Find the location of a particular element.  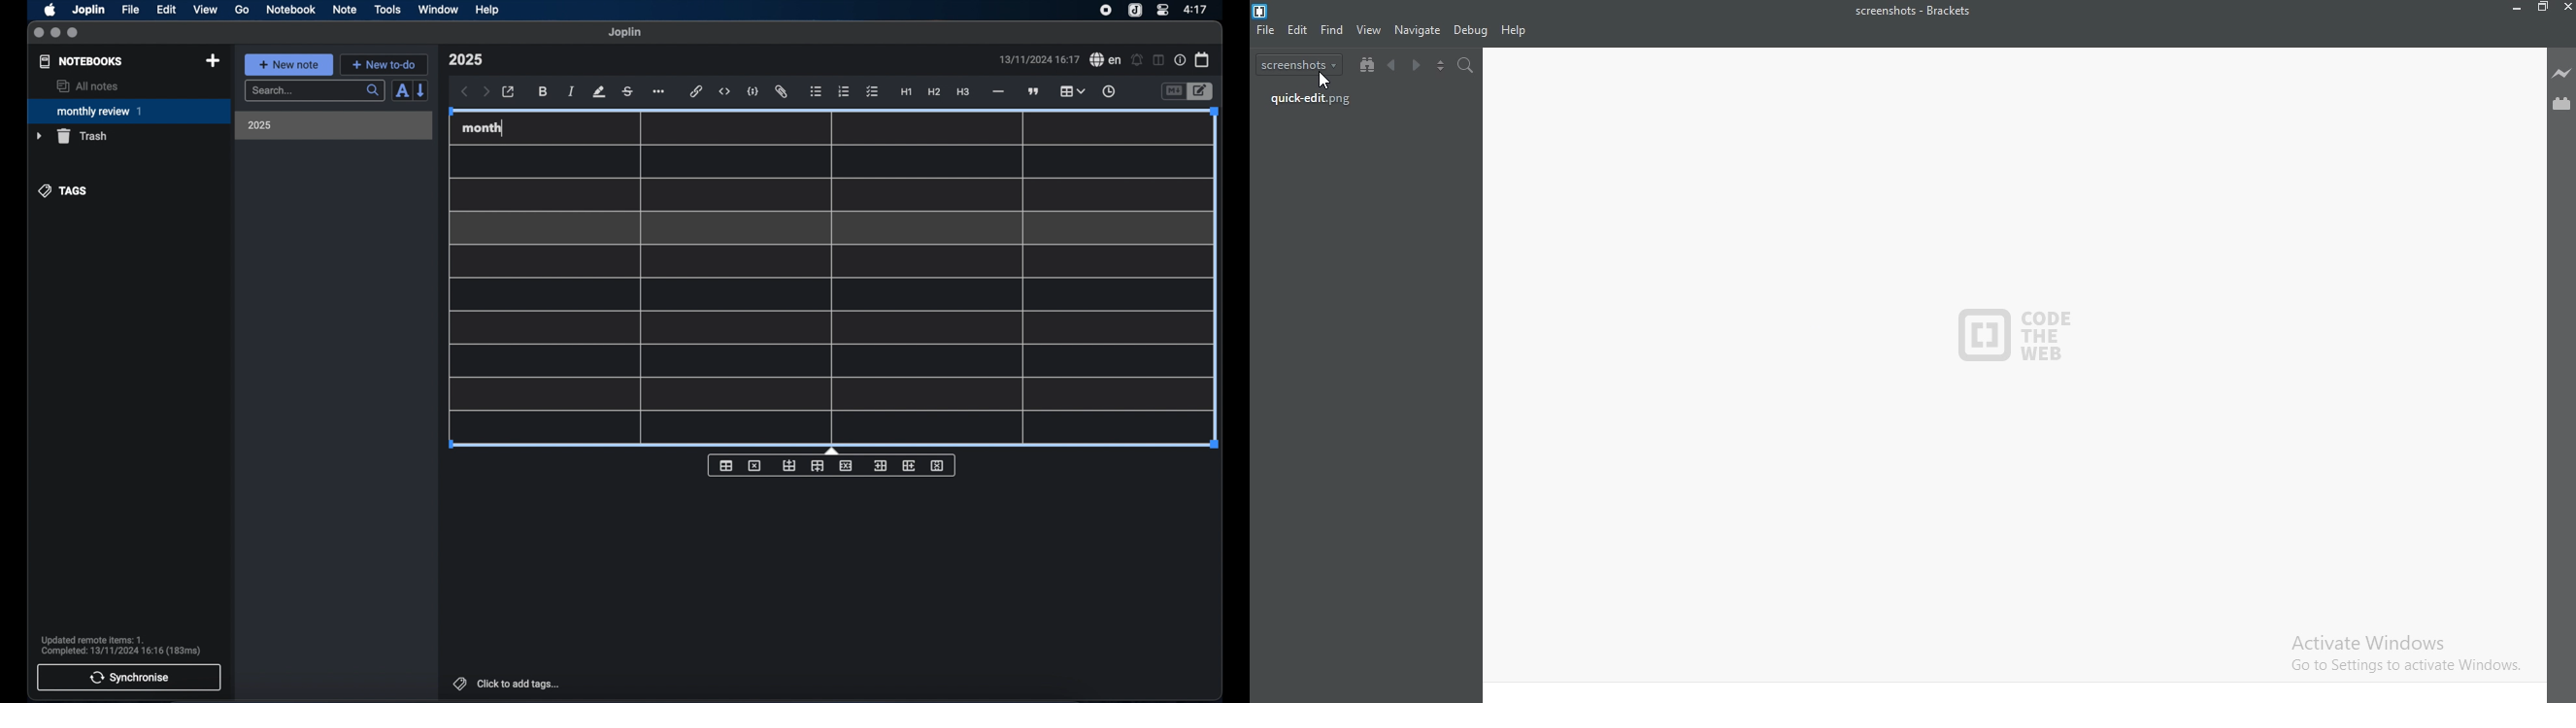

Next document is located at coordinates (1416, 66).